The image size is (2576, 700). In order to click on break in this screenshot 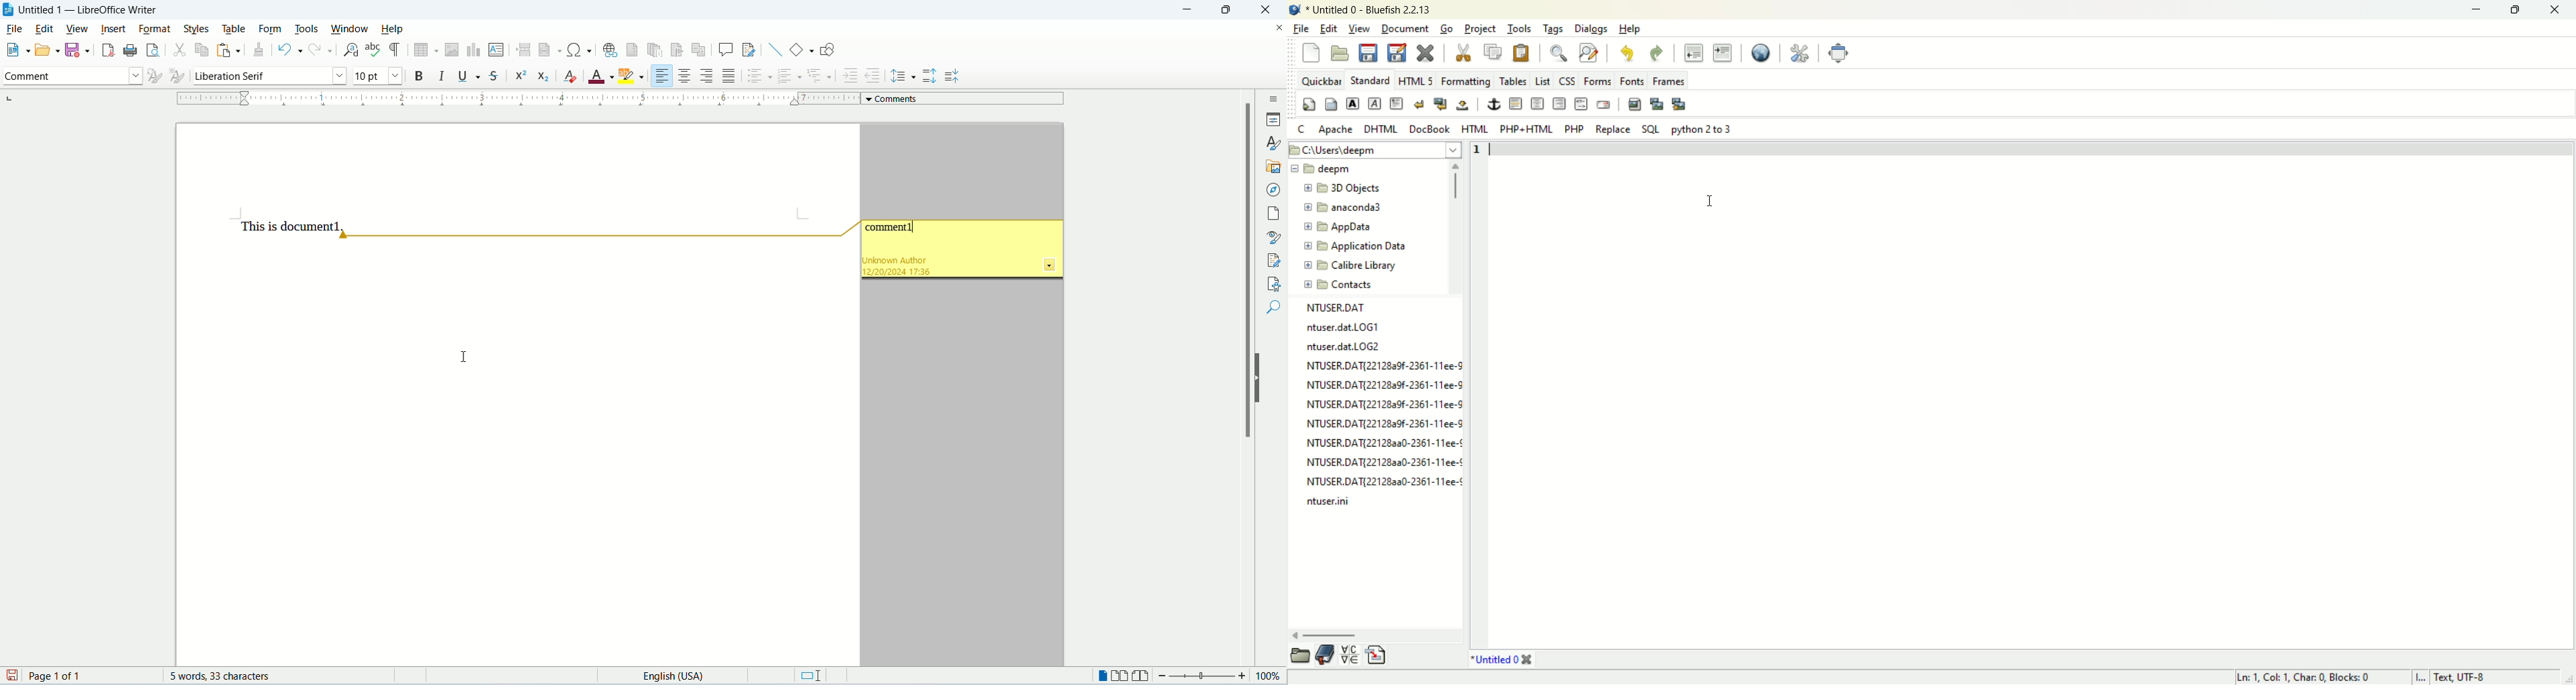, I will do `click(1419, 103)`.